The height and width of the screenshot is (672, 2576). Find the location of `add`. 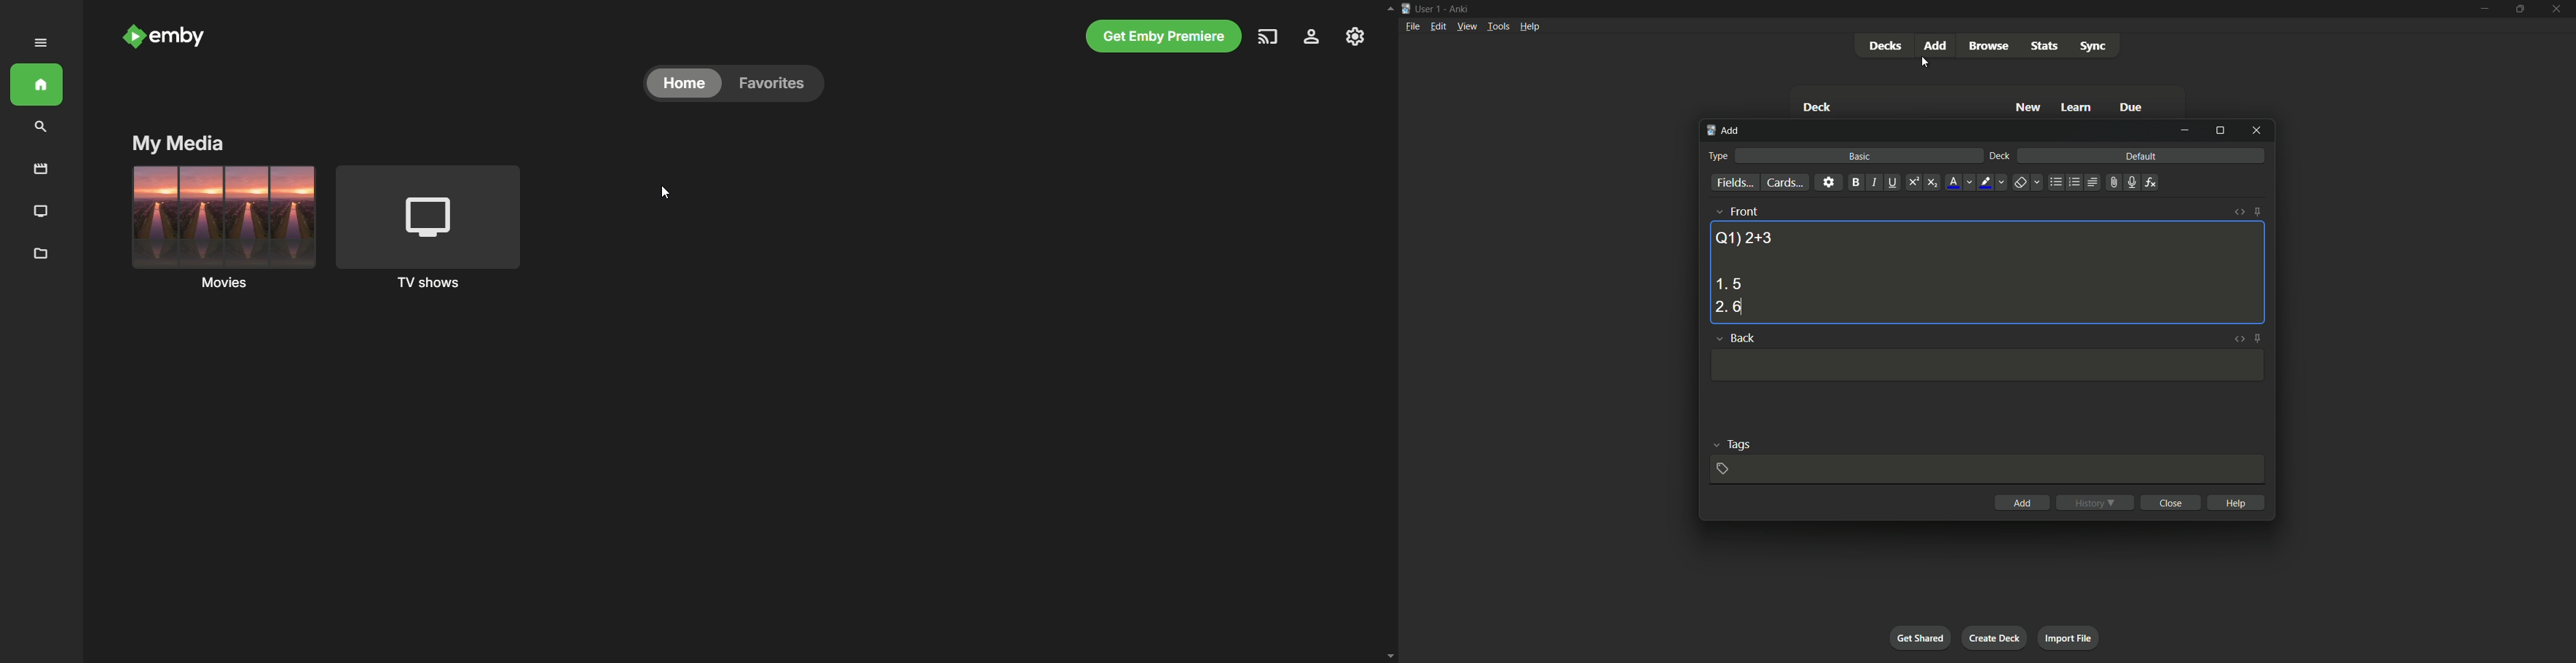

add is located at coordinates (1725, 131).